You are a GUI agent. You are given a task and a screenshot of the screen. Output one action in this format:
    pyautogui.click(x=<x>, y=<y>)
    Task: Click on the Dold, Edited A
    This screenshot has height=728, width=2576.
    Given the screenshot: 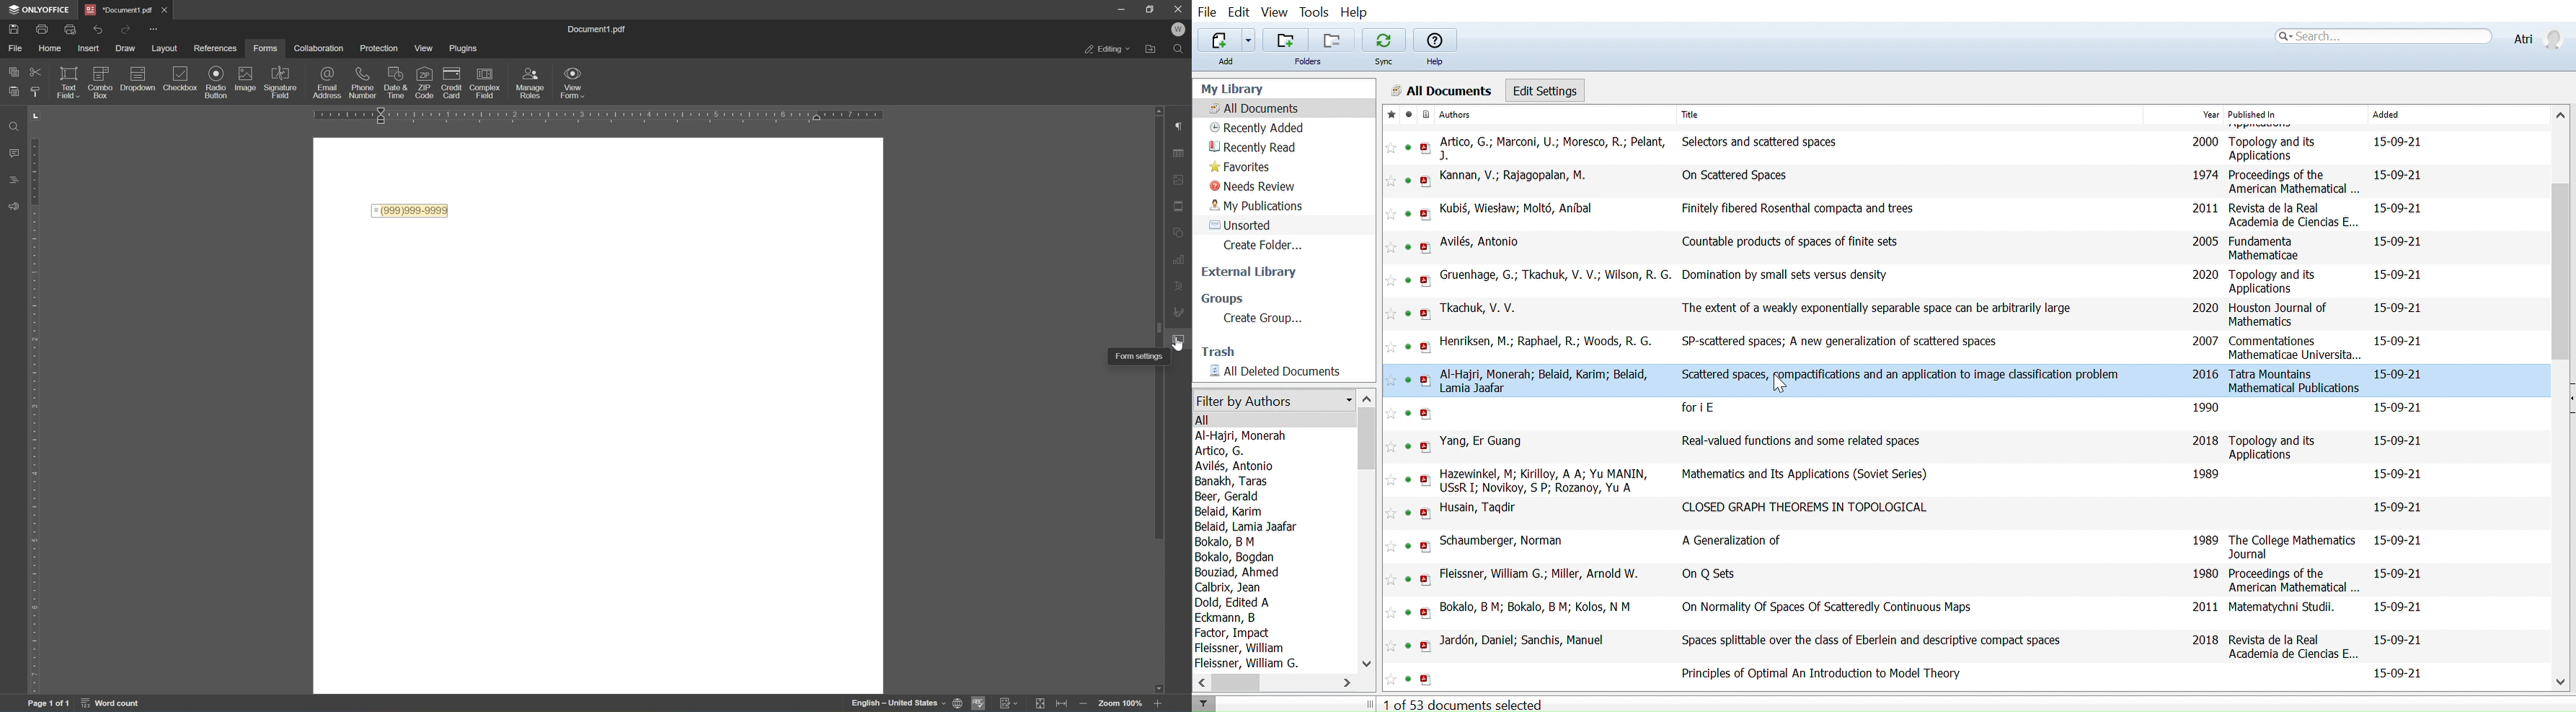 What is the action you would take?
    pyautogui.click(x=1233, y=602)
    